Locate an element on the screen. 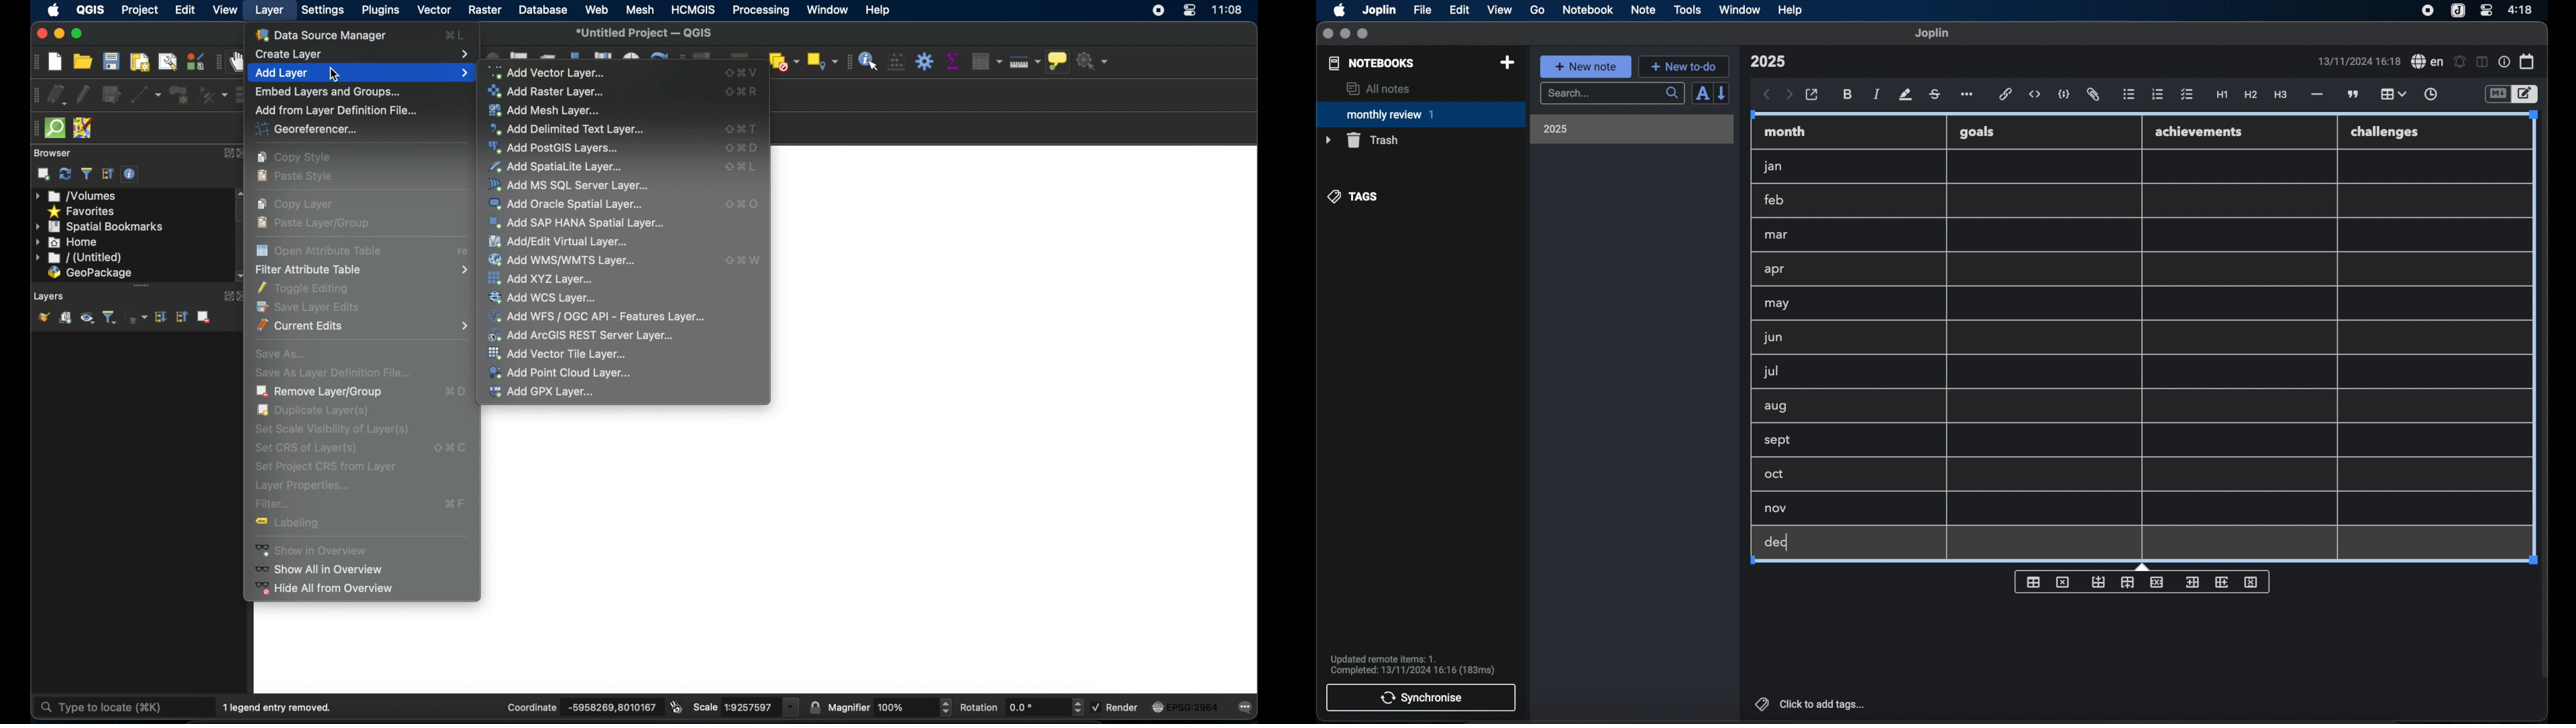 This screenshot has height=728, width=2576. forward is located at coordinates (1789, 95).